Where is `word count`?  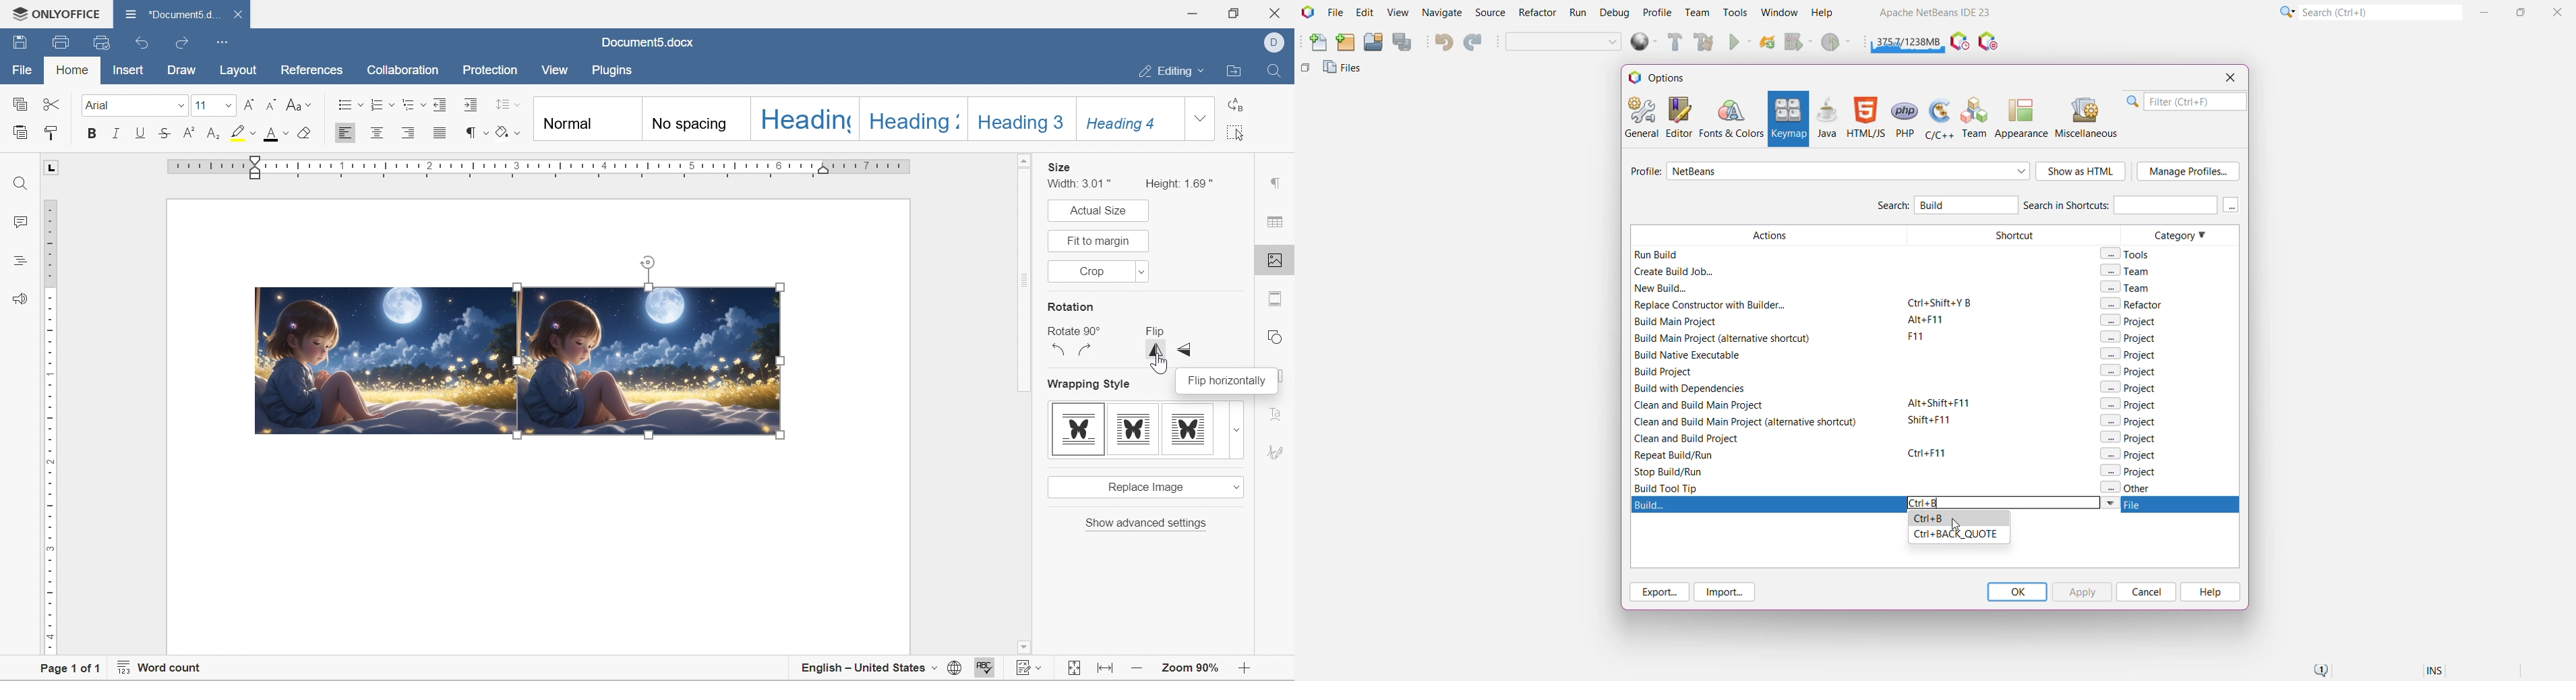 word count is located at coordinates (161, 665).